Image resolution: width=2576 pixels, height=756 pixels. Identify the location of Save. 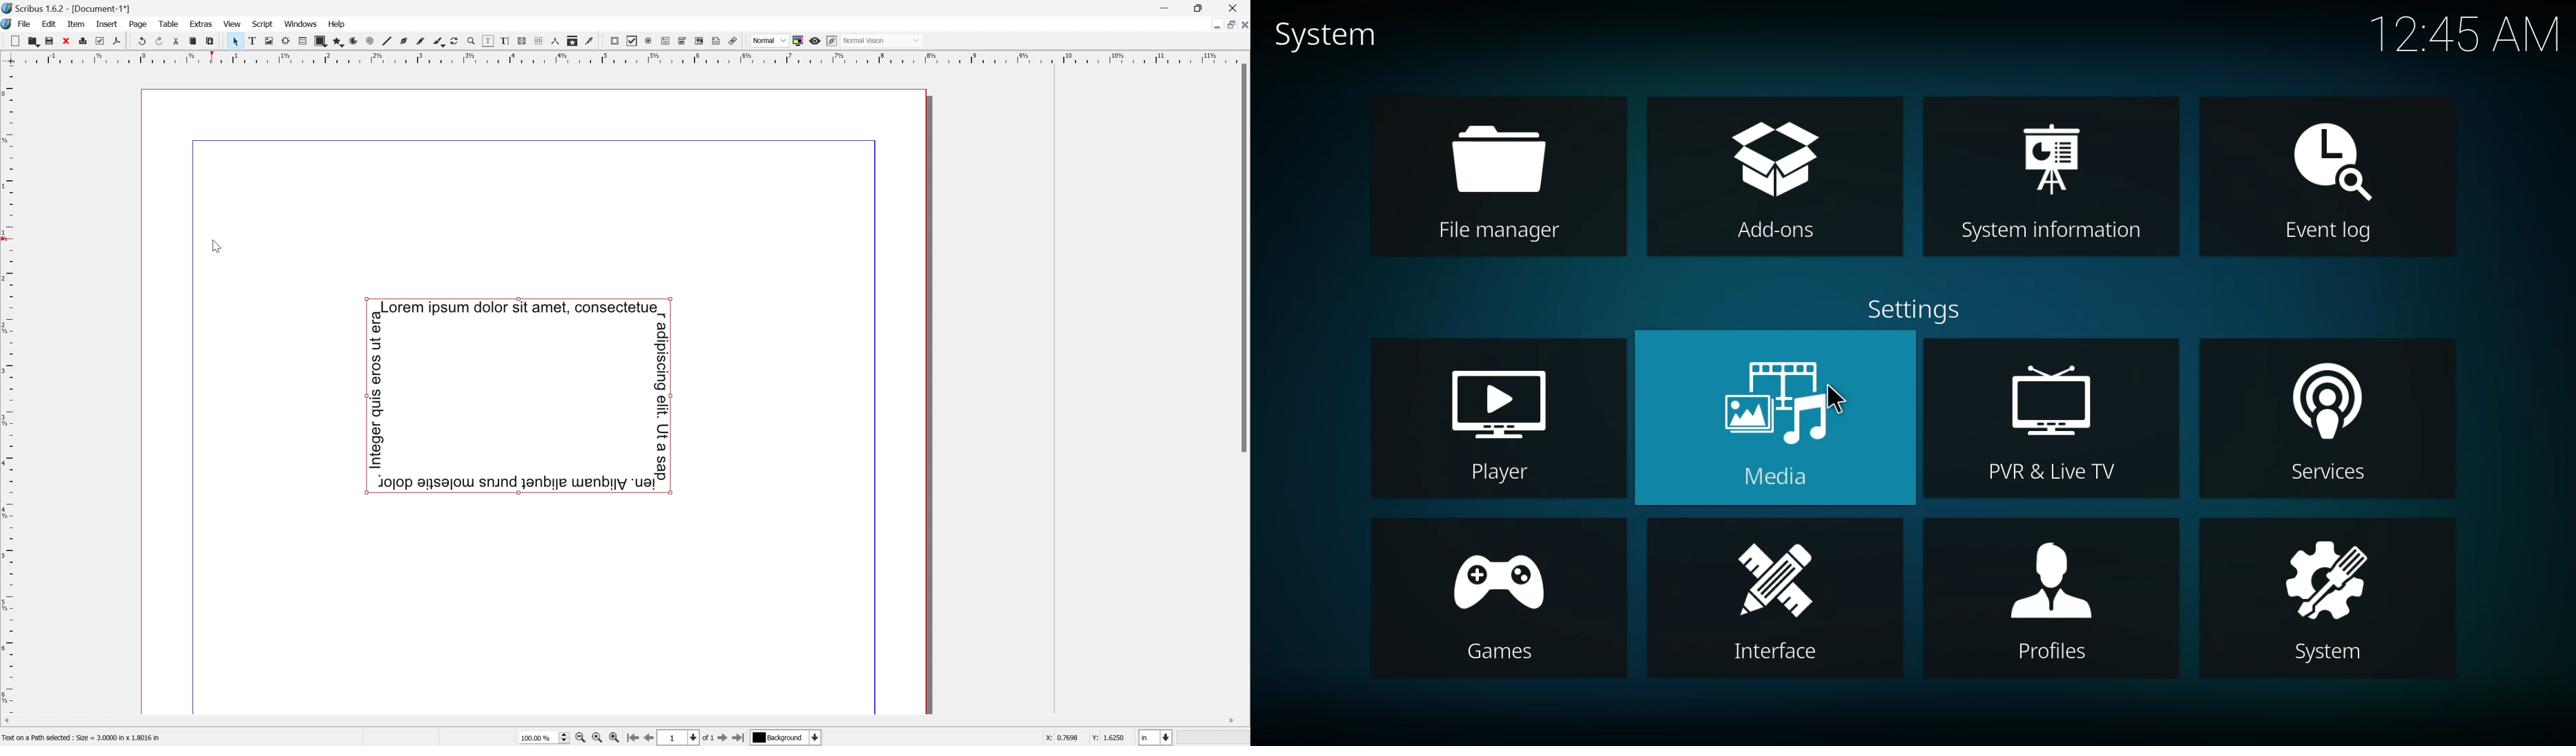
(48, 41).